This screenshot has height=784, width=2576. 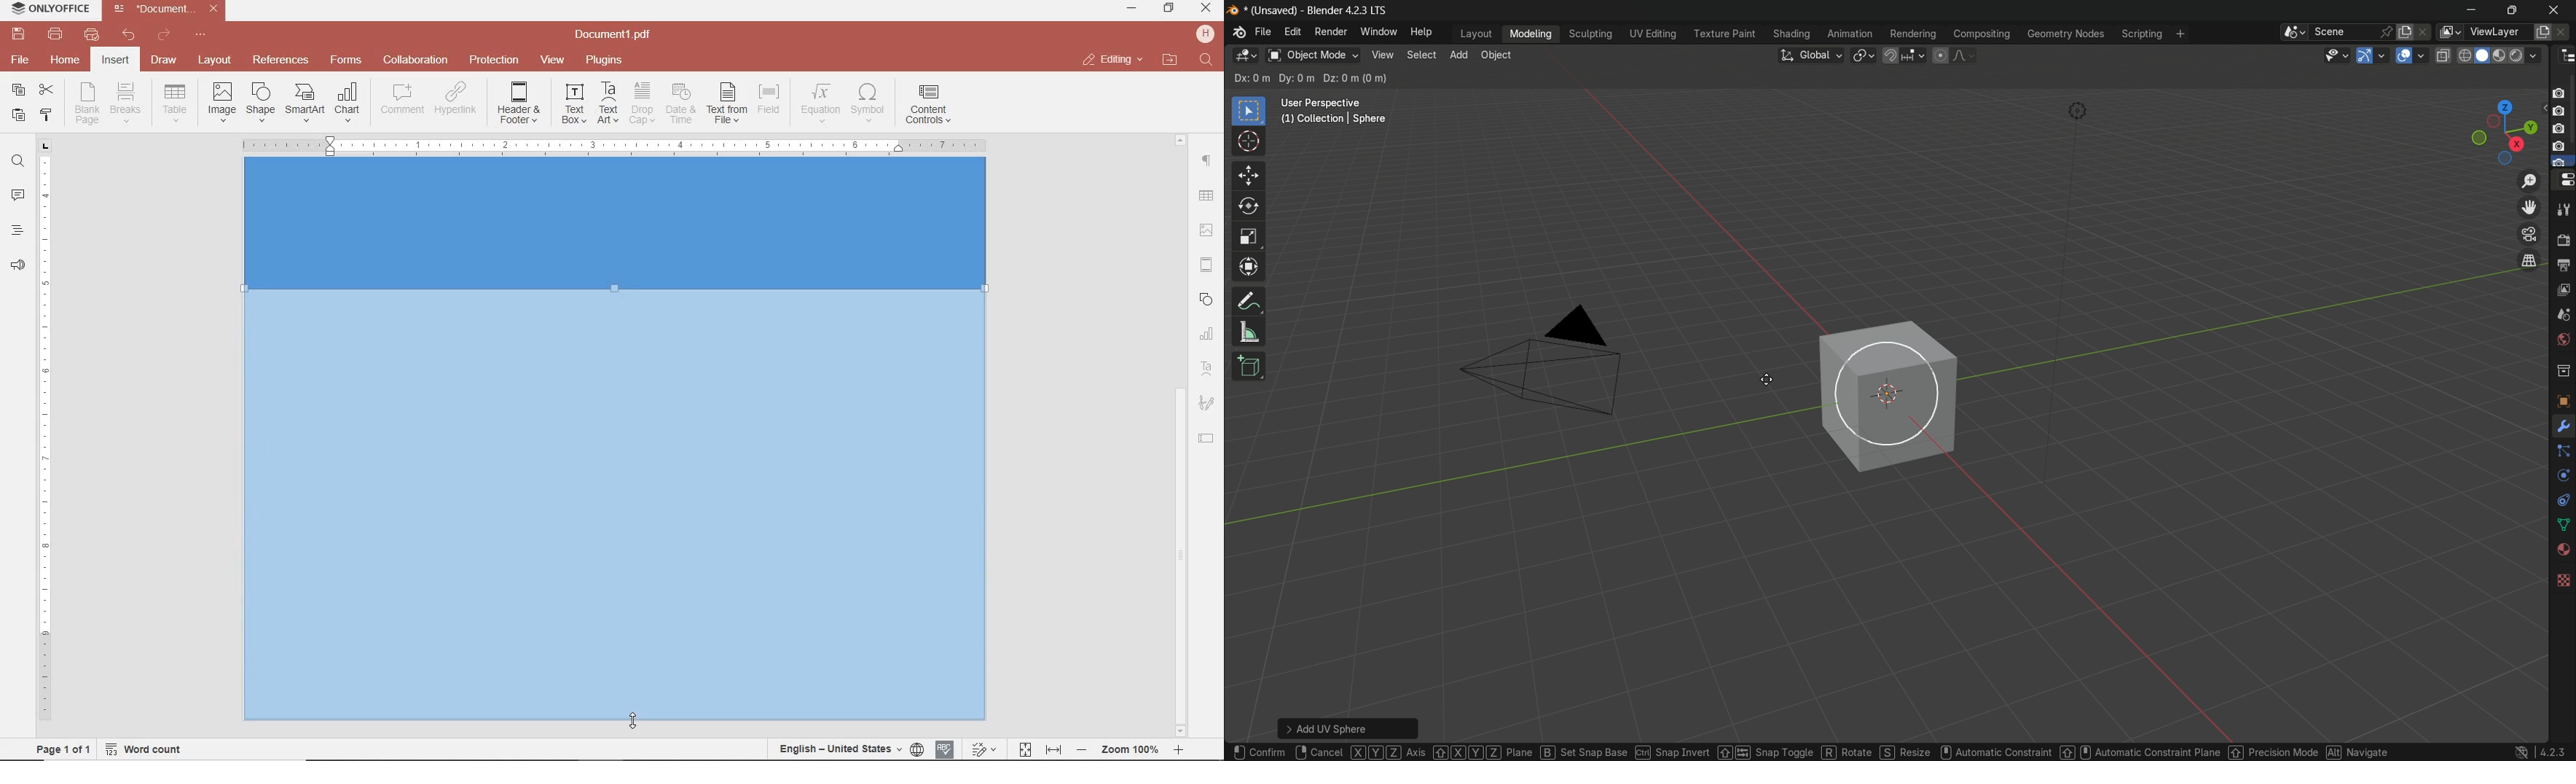 What do you see at coordinates (1852, 33) in the screenshot?
I see `animation menu` at bounding box center [1852, 33].